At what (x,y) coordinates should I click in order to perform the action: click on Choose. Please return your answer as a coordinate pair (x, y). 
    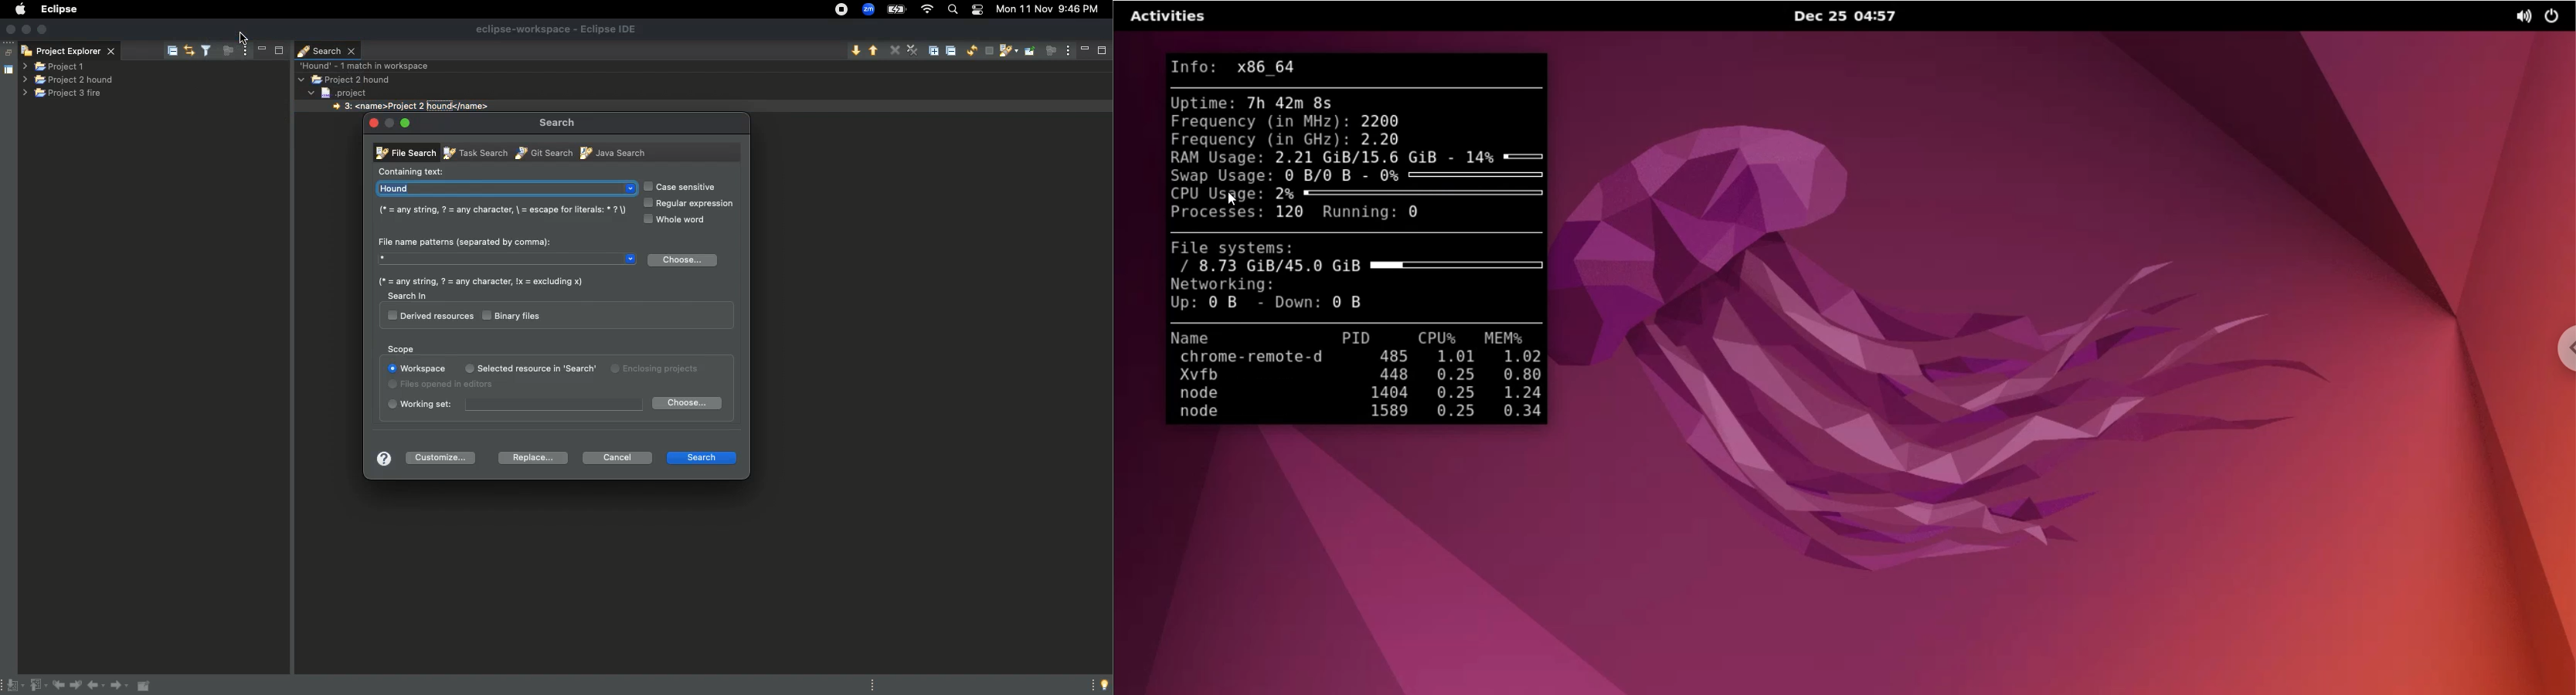
    Looking at the image, I should click on (686, 402).